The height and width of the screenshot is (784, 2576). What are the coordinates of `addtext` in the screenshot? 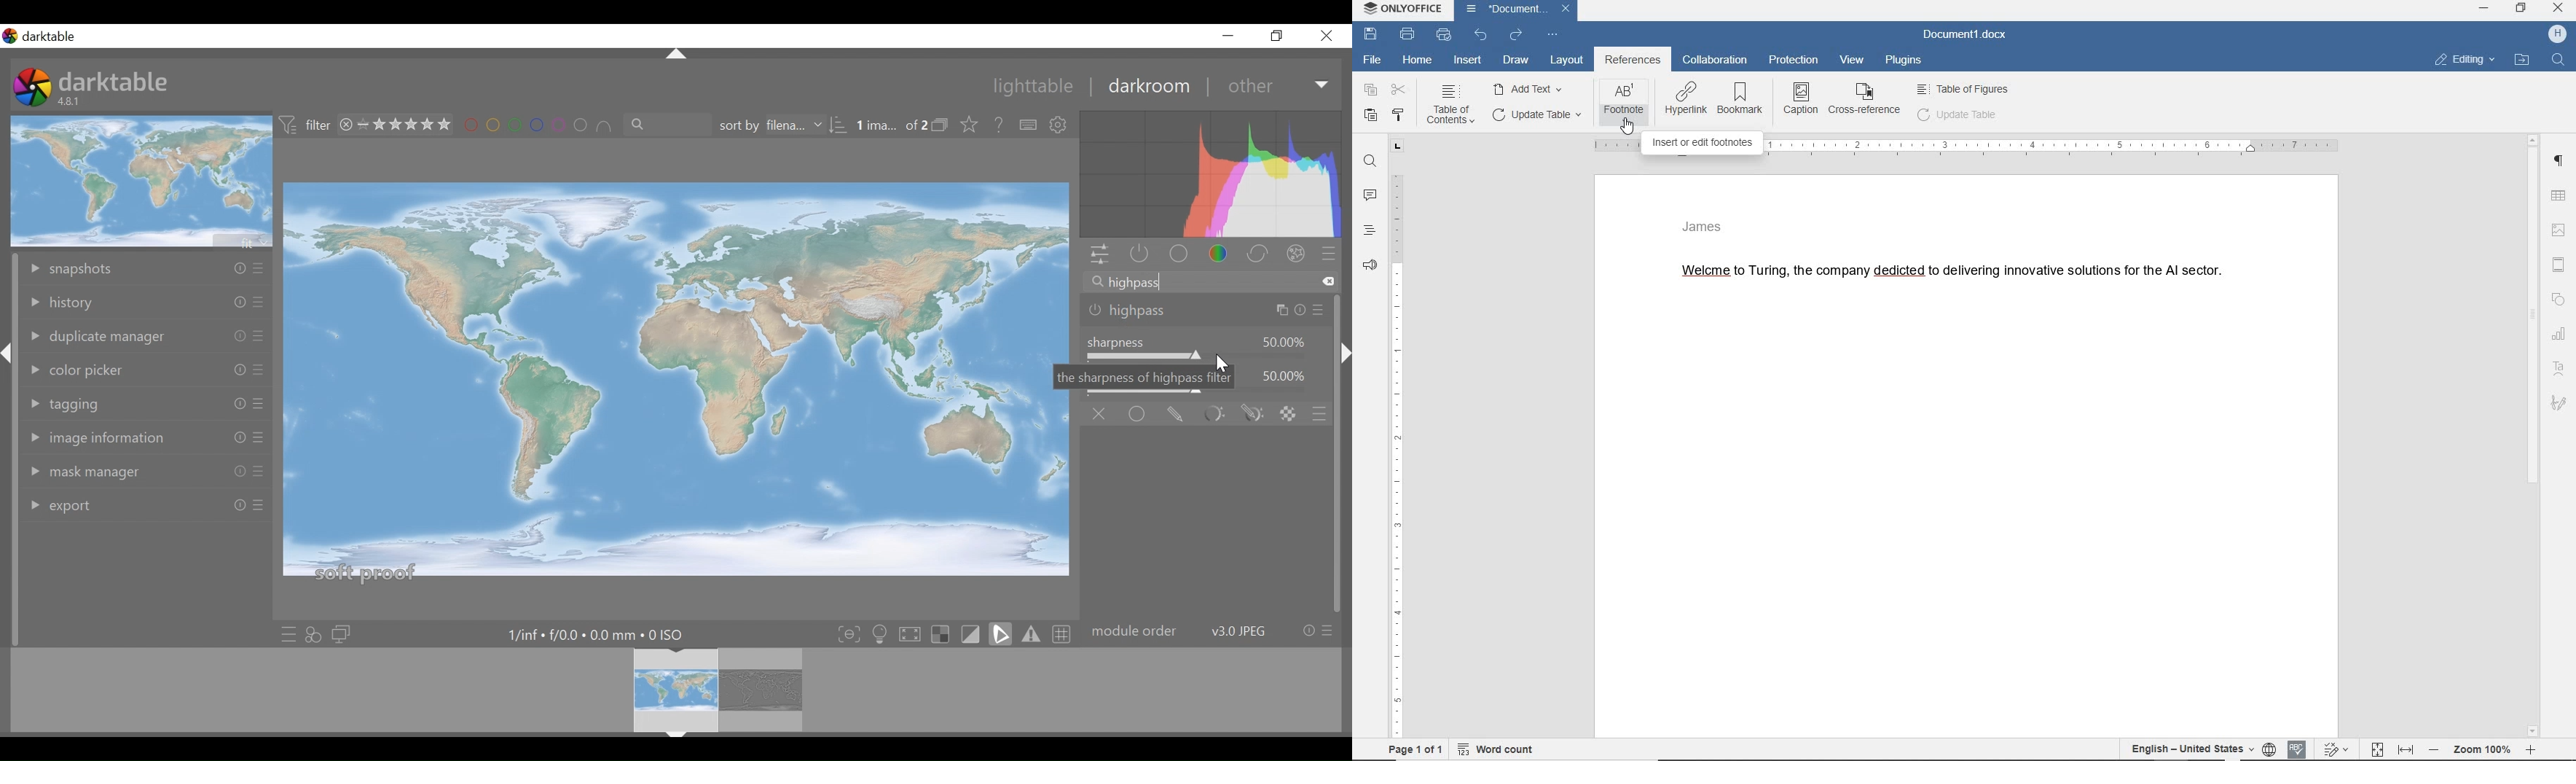 It's located at (1529, 88).